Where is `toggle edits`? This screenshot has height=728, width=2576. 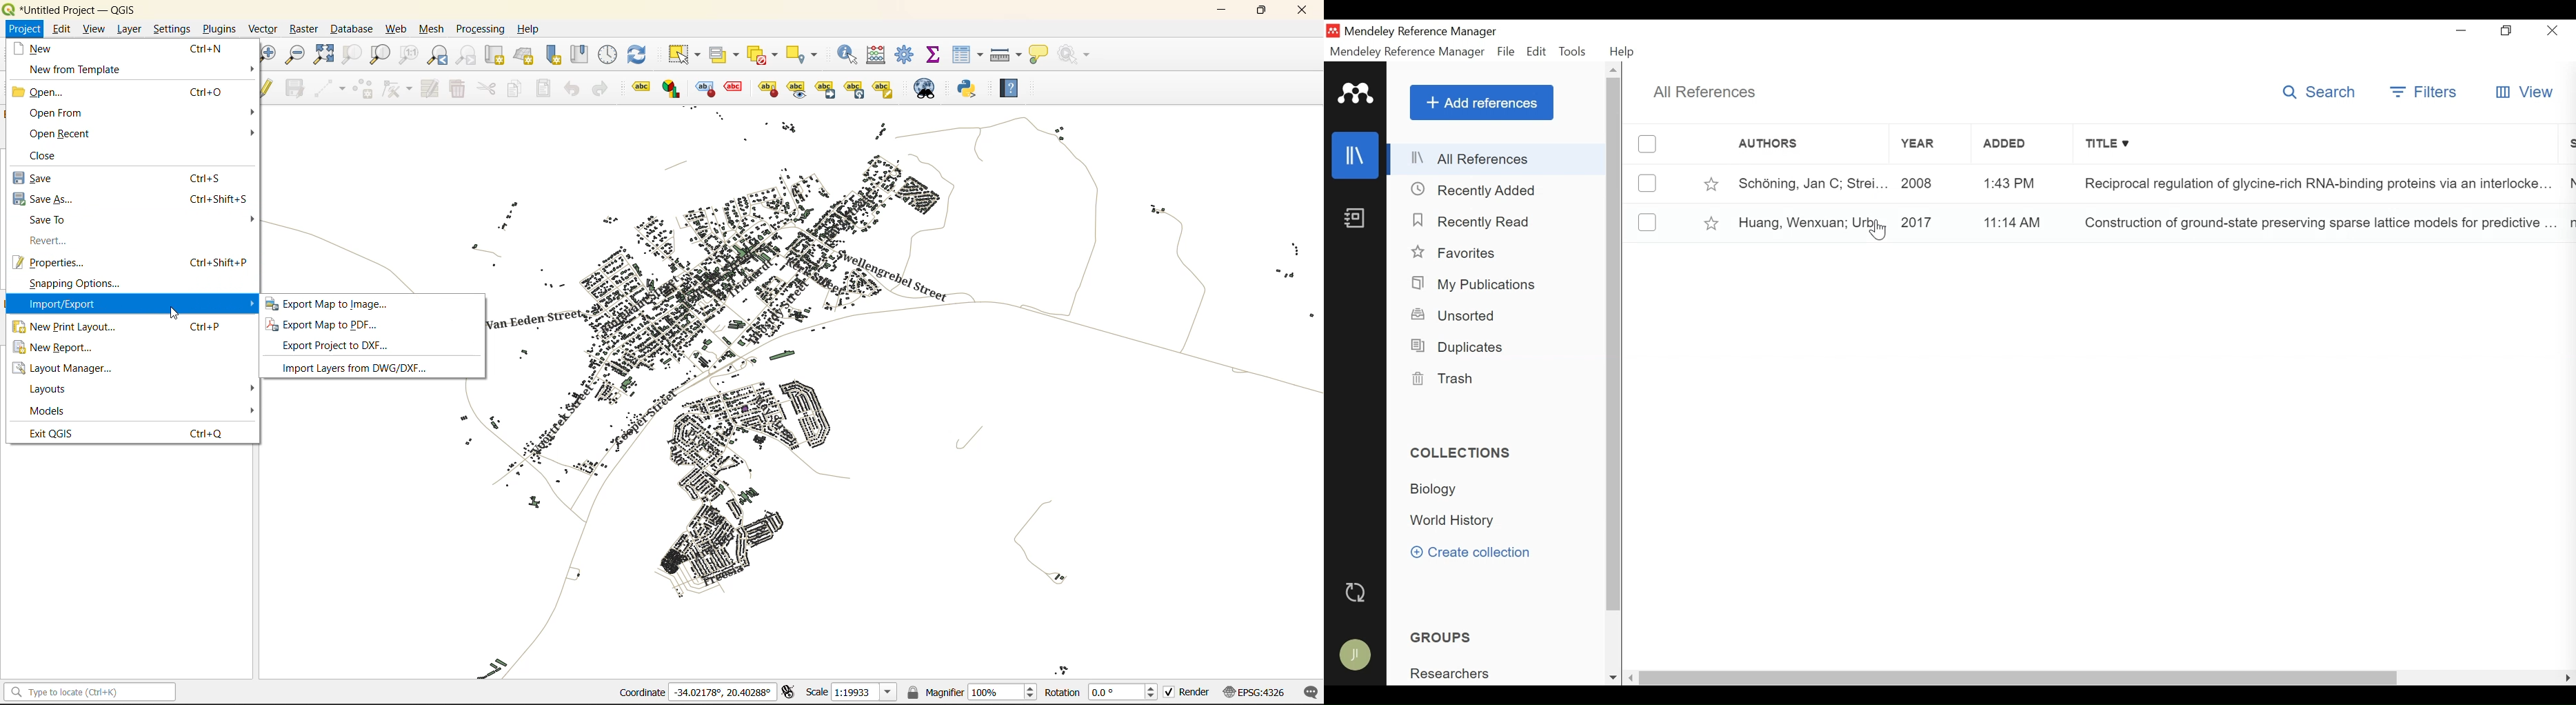 toggle edits is located at coordinates (268, 88).